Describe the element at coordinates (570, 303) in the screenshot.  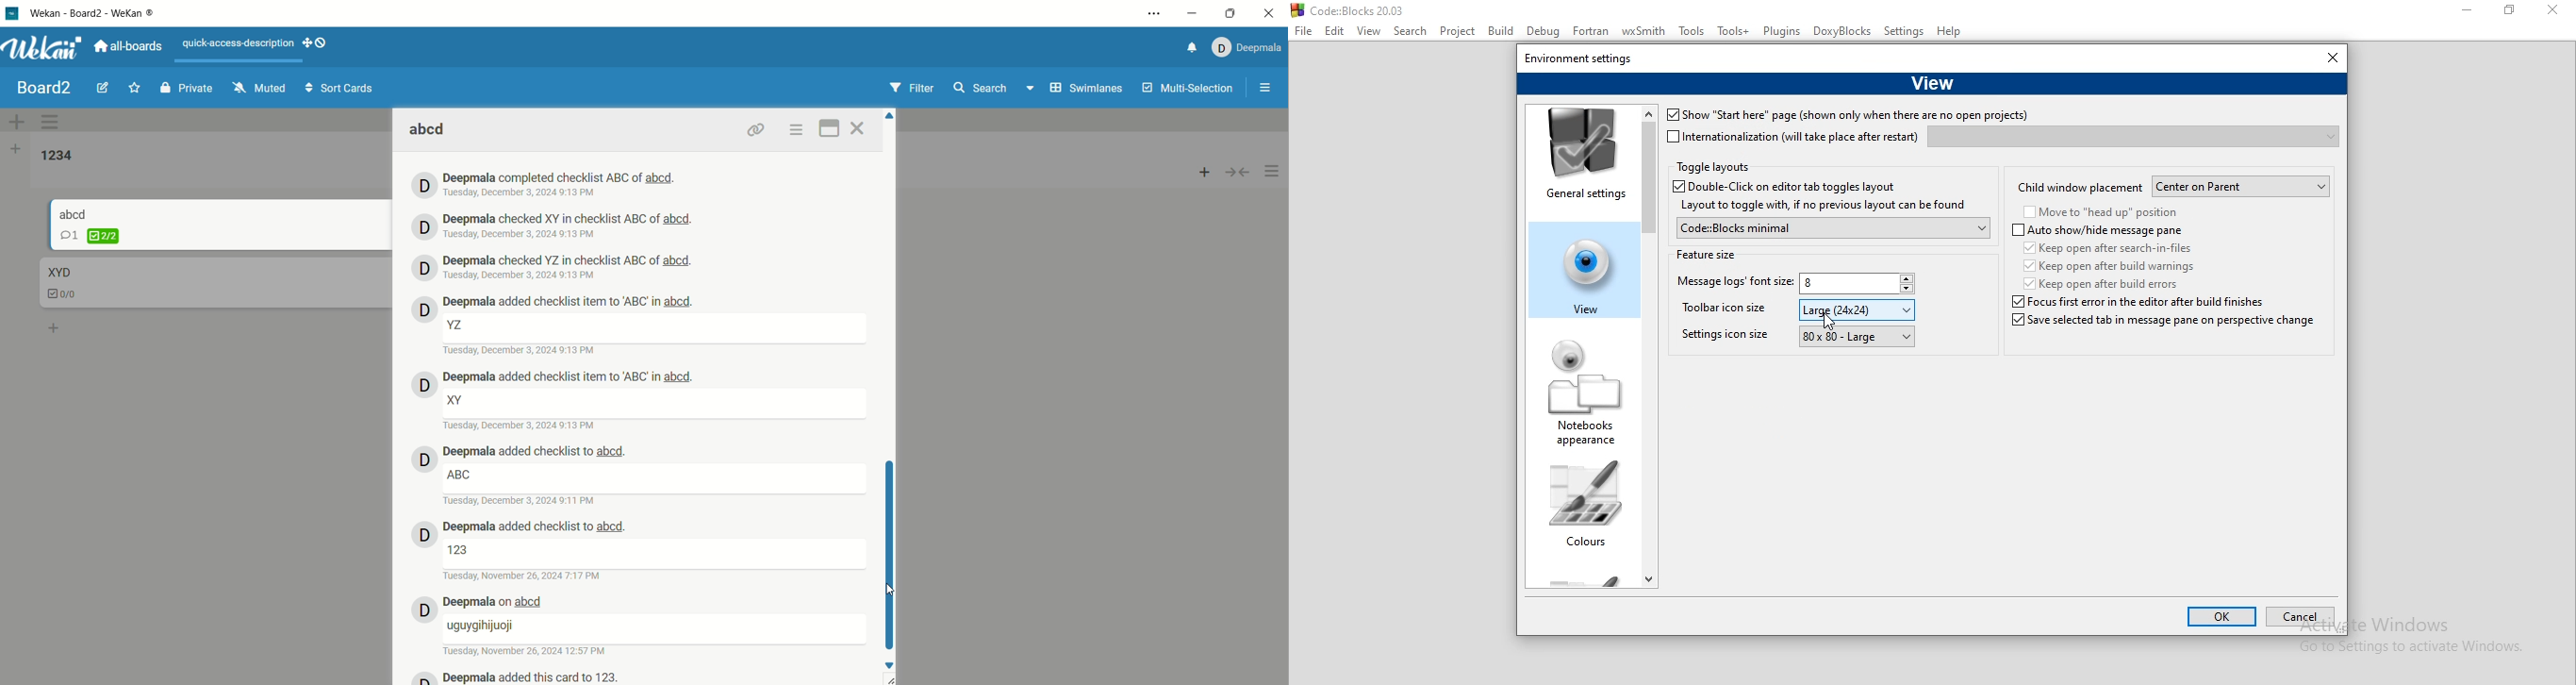
I see `deepmala history` at that location.